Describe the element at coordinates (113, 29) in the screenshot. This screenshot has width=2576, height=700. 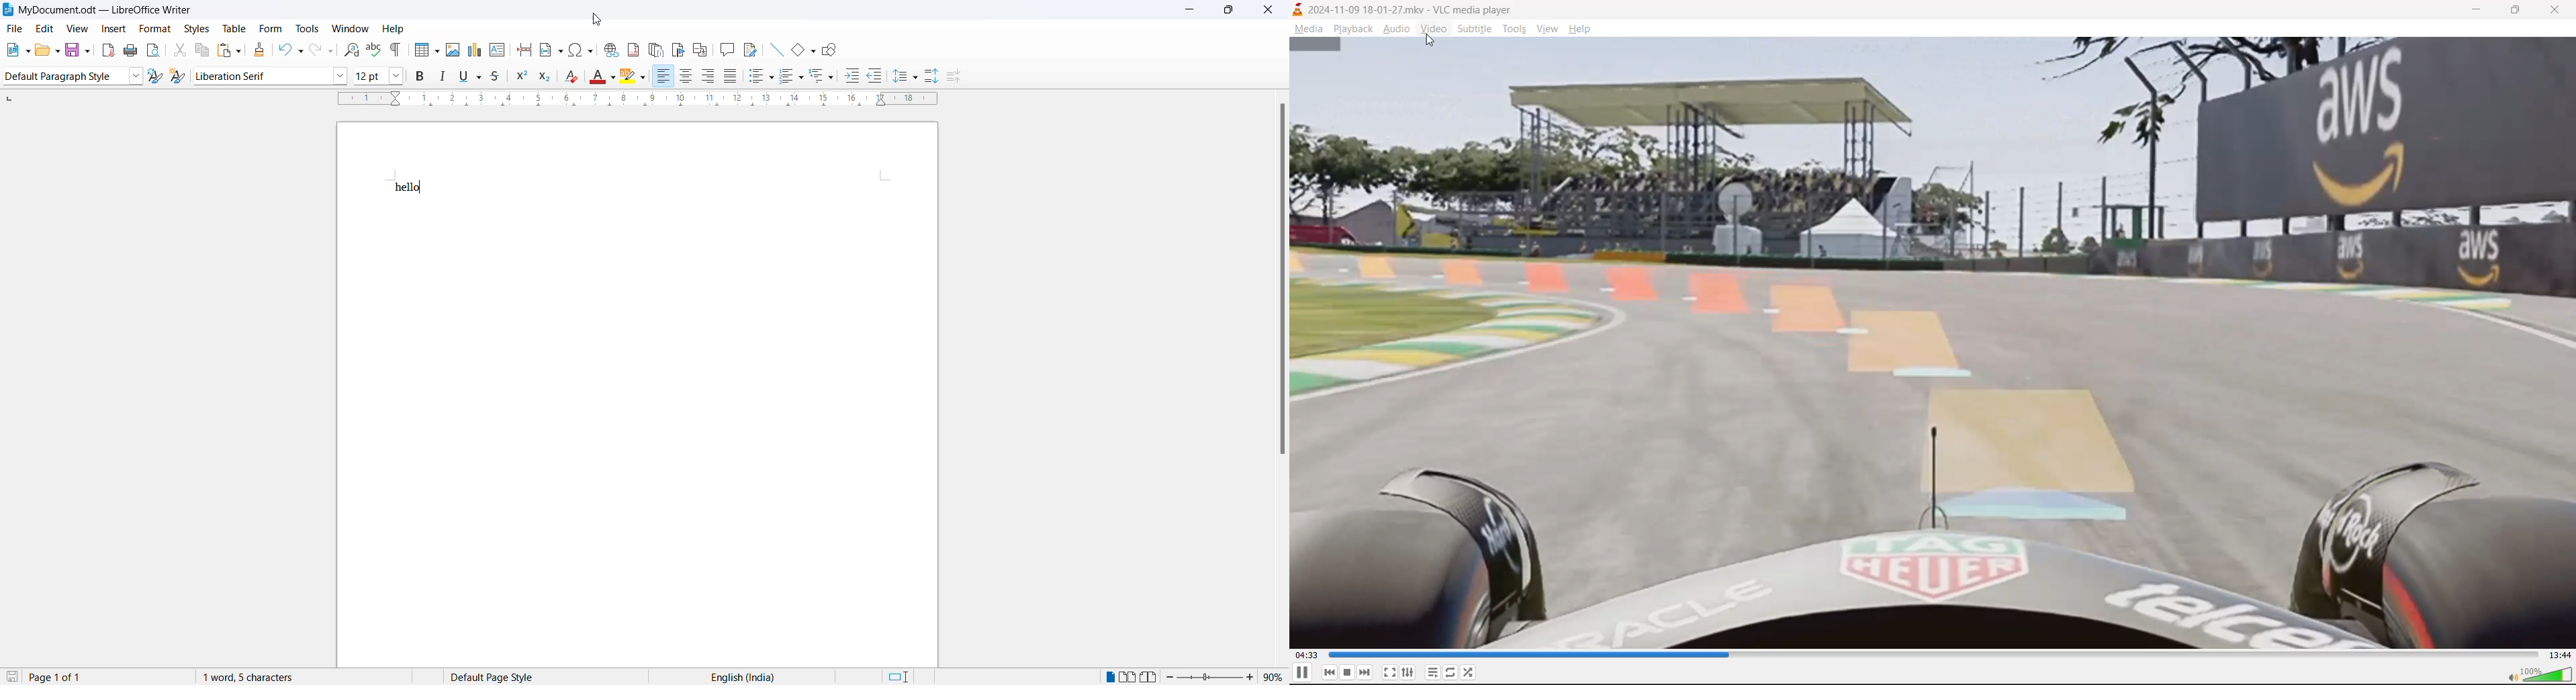
I see `Insert` at that location.